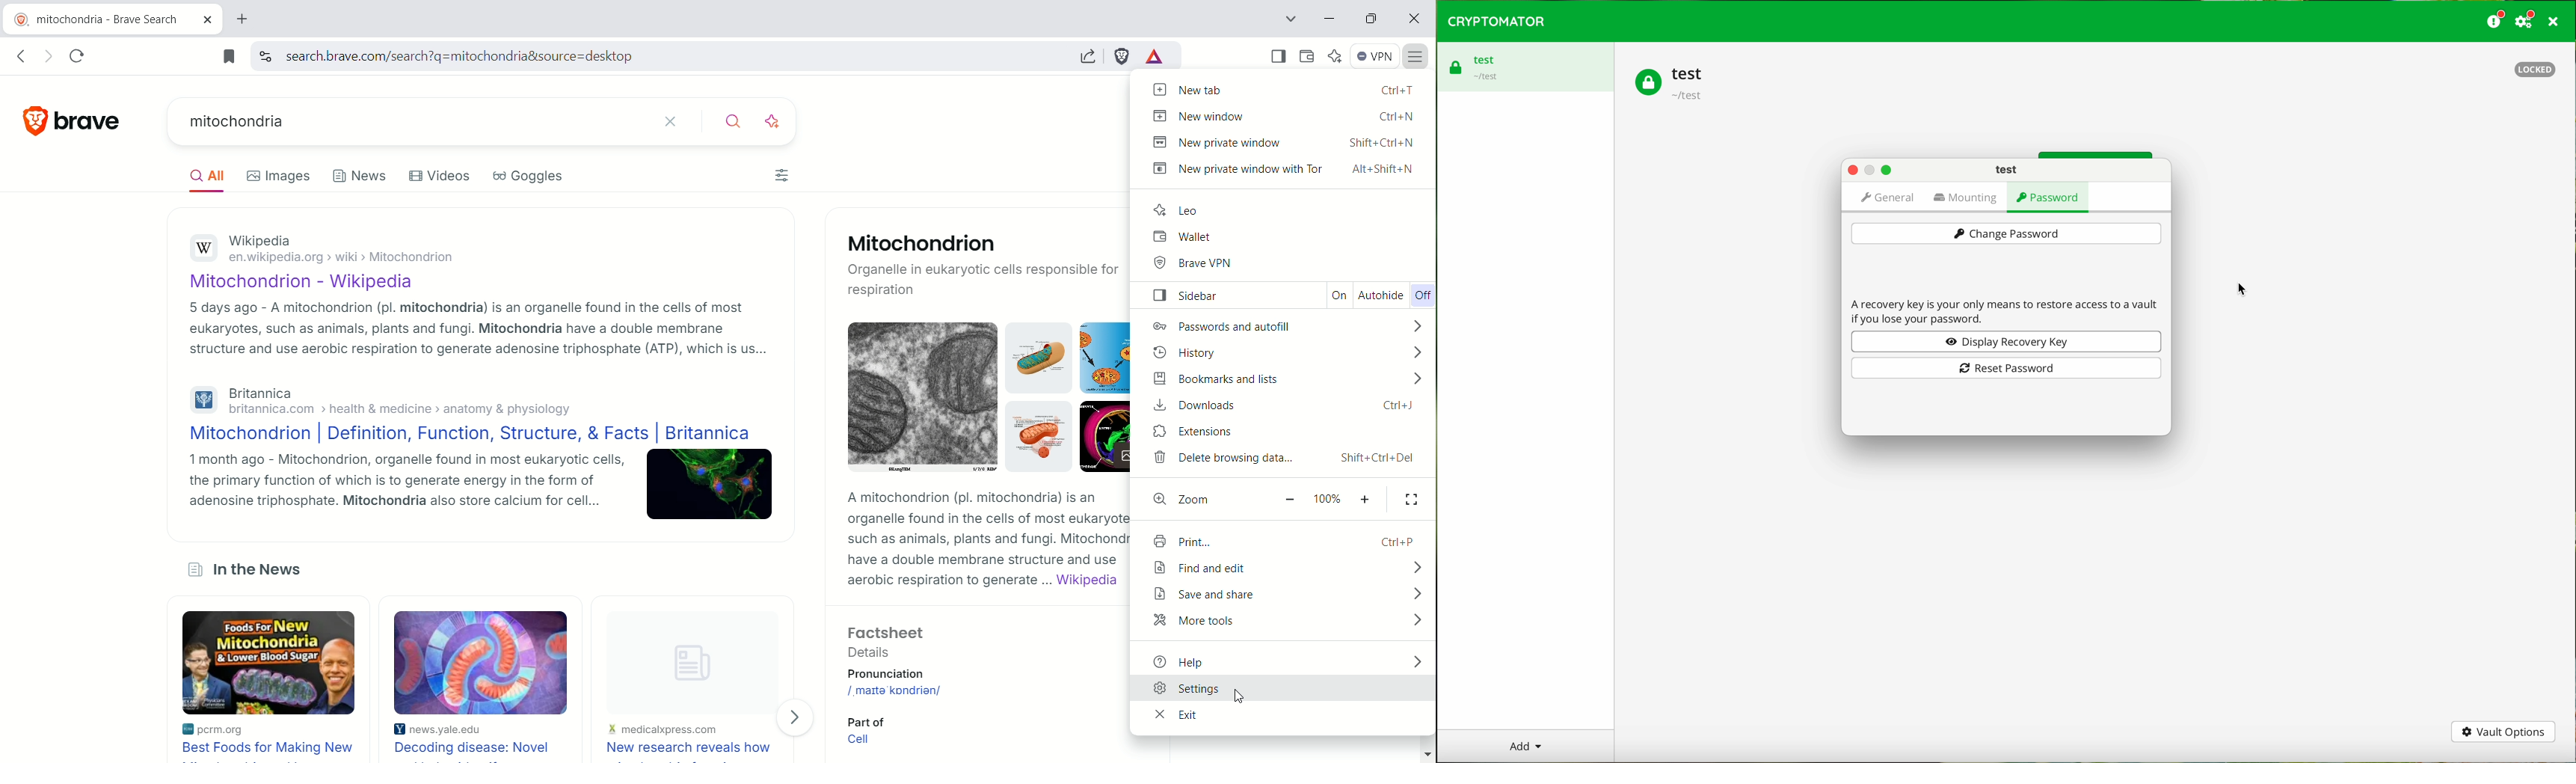  I want to click on help, so click(1288, 660).